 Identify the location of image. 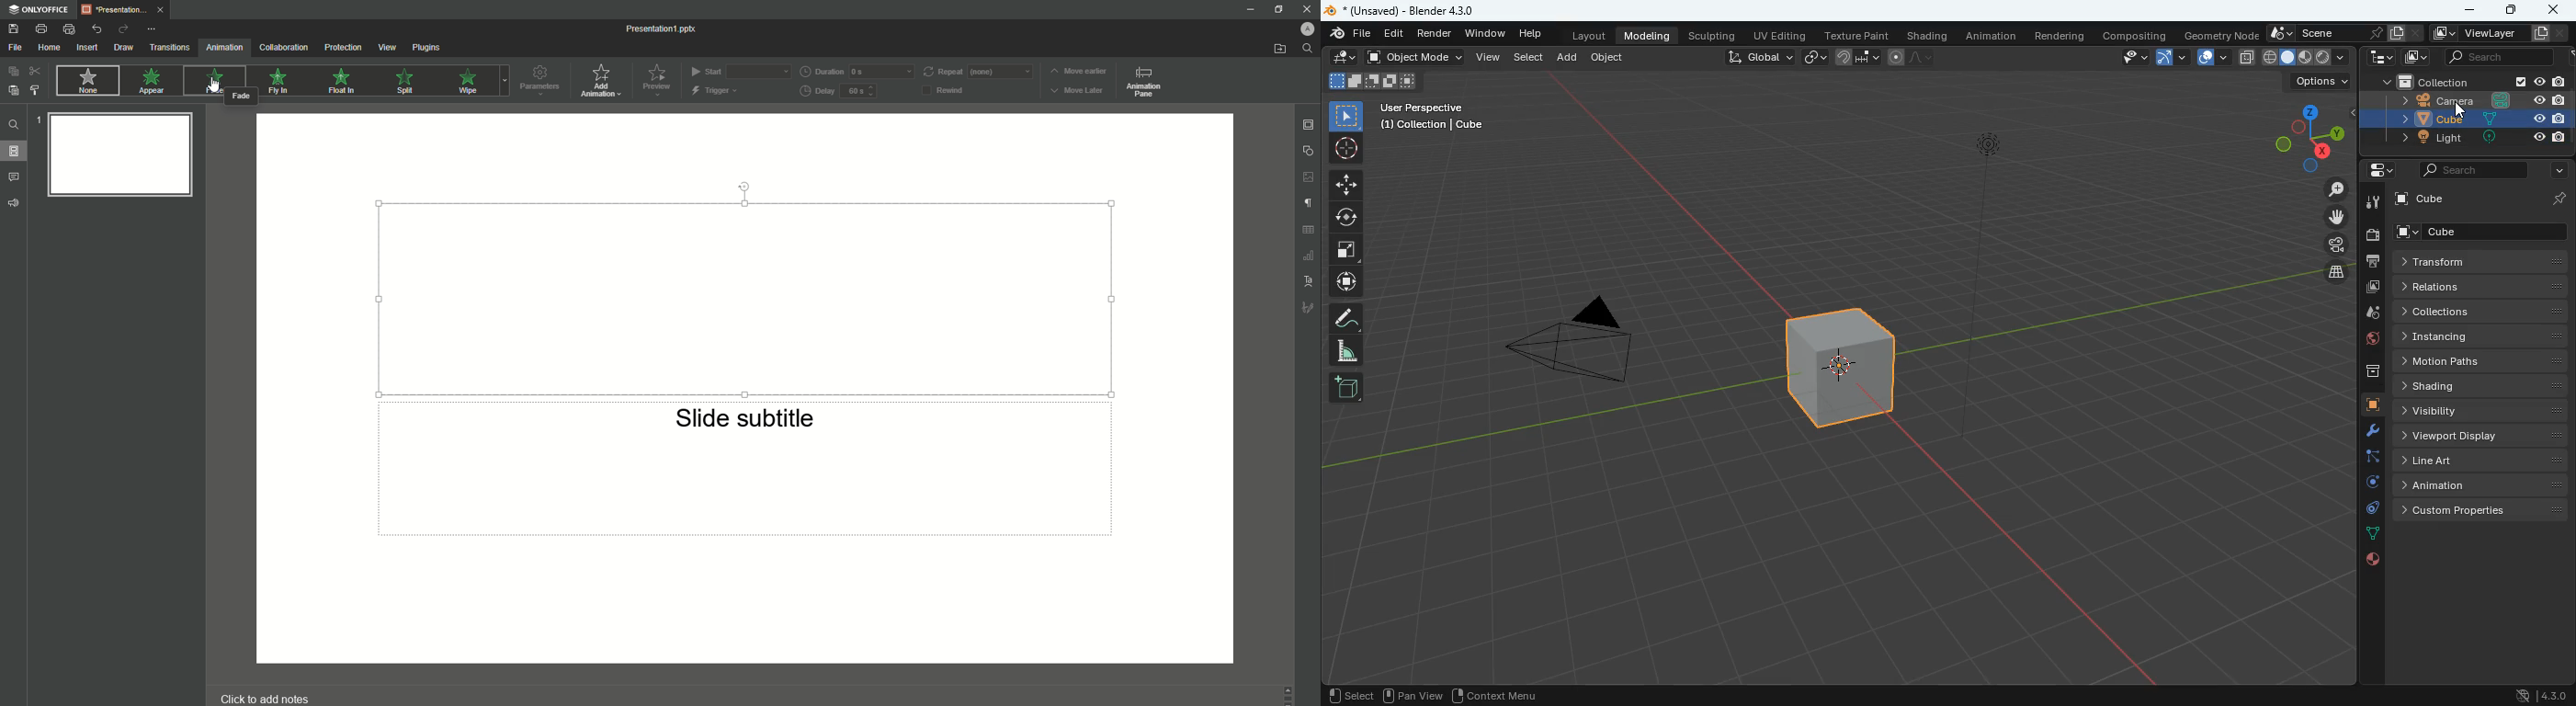
(2369, 290).